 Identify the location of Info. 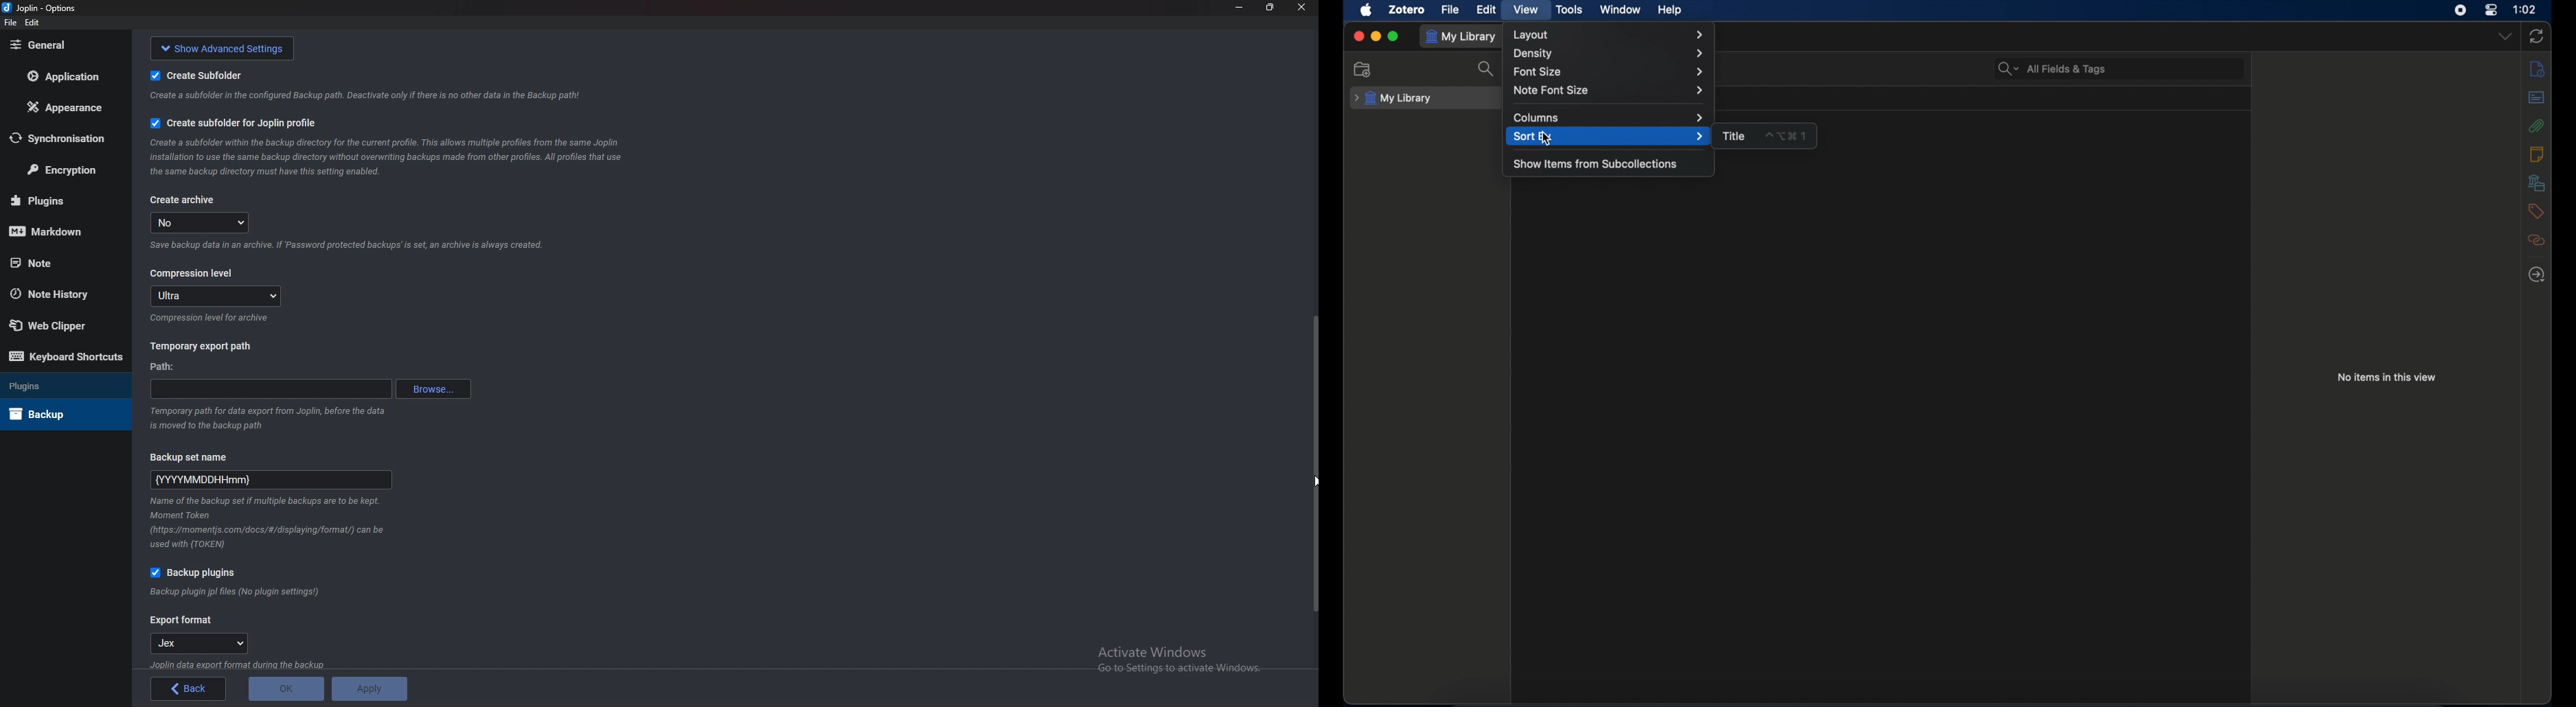
(349, 245).